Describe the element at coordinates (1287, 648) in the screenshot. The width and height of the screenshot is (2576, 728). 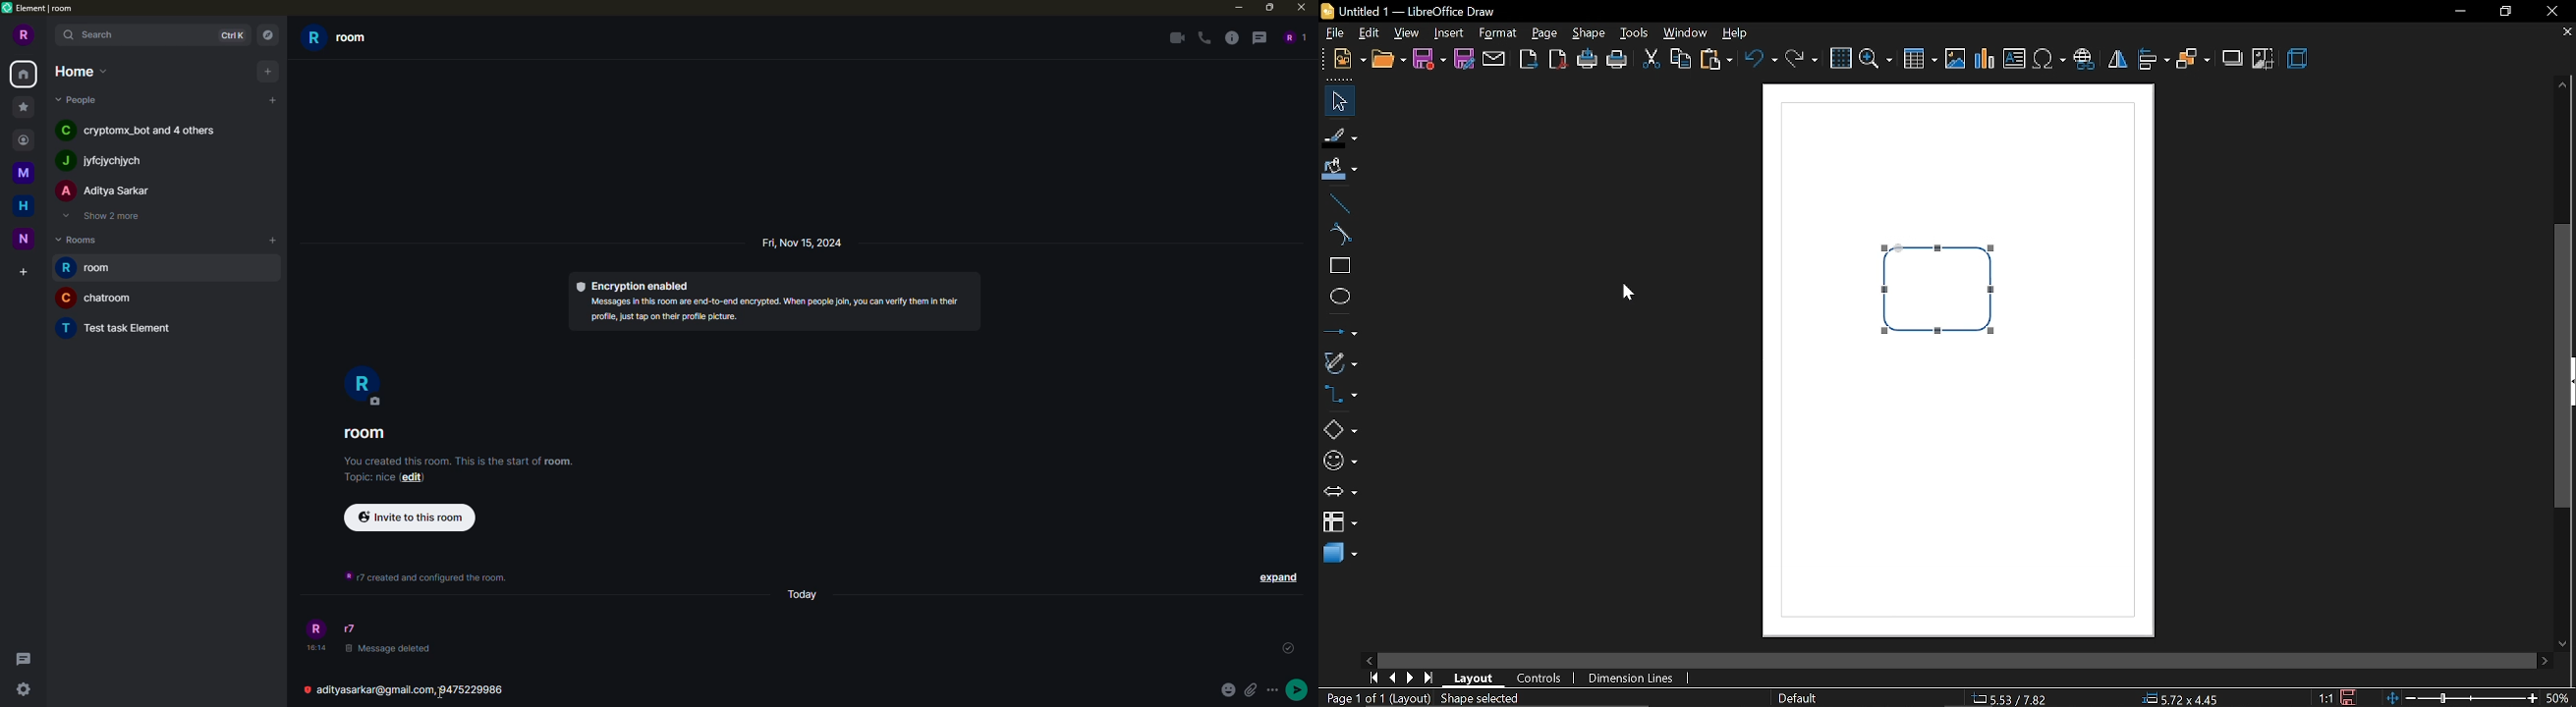
I see `sent` at that location.